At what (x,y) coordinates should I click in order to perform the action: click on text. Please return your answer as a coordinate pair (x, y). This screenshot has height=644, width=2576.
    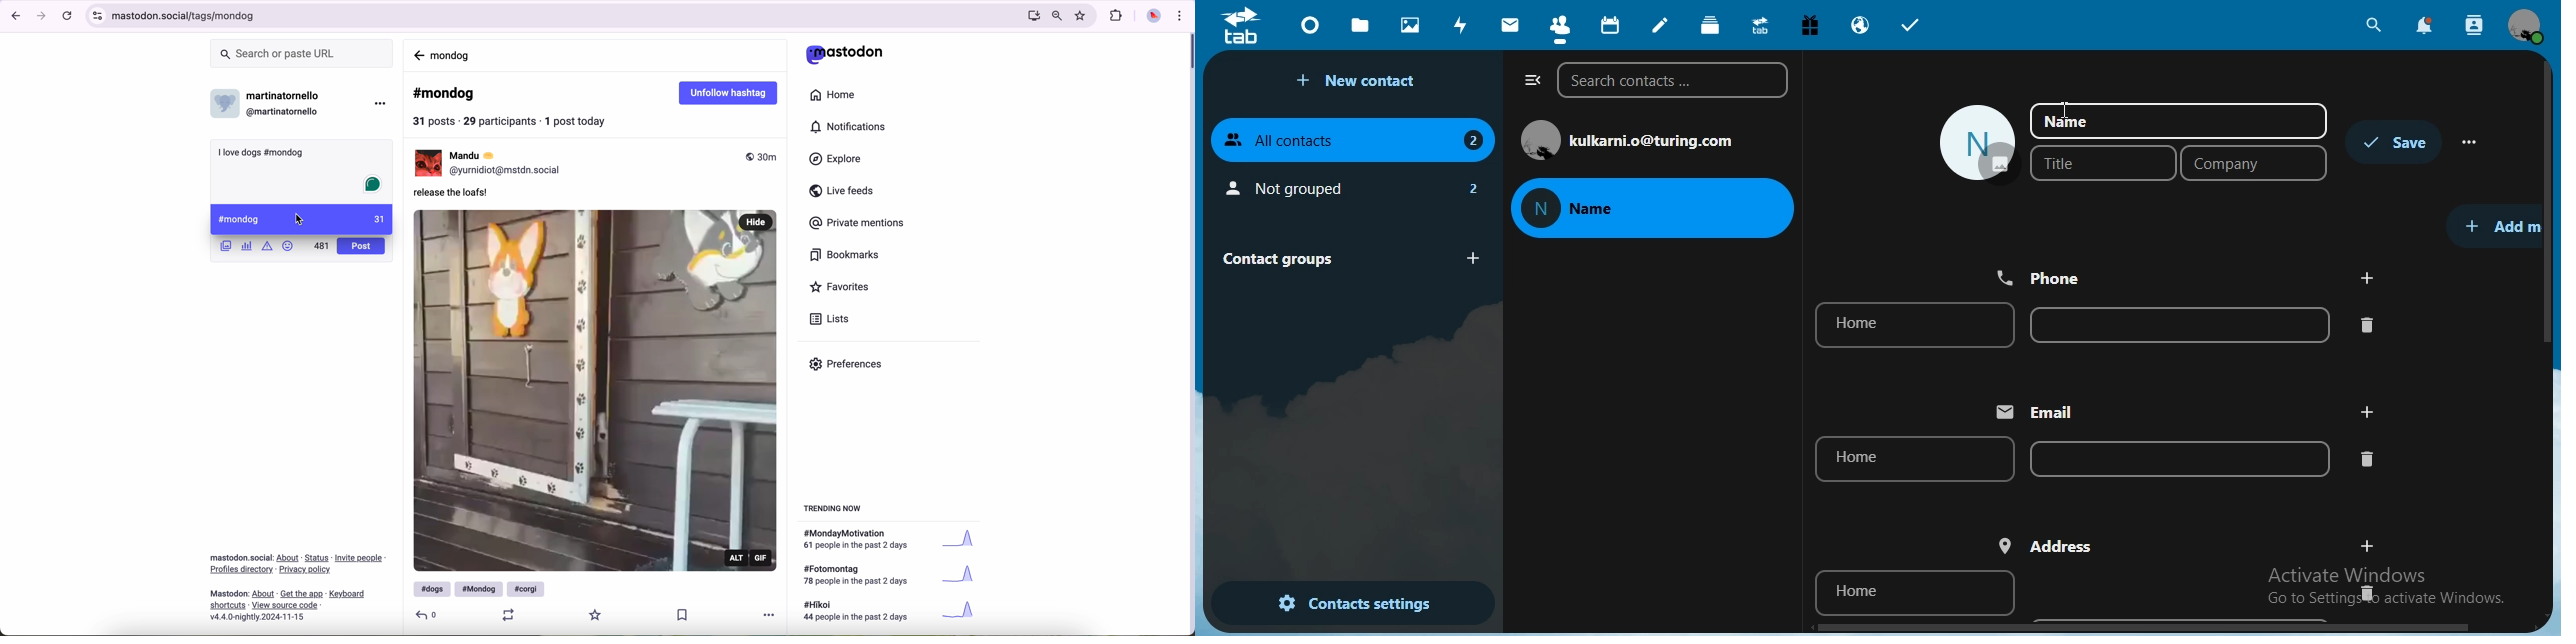
    Looking at the image, I should click on (859, 576).